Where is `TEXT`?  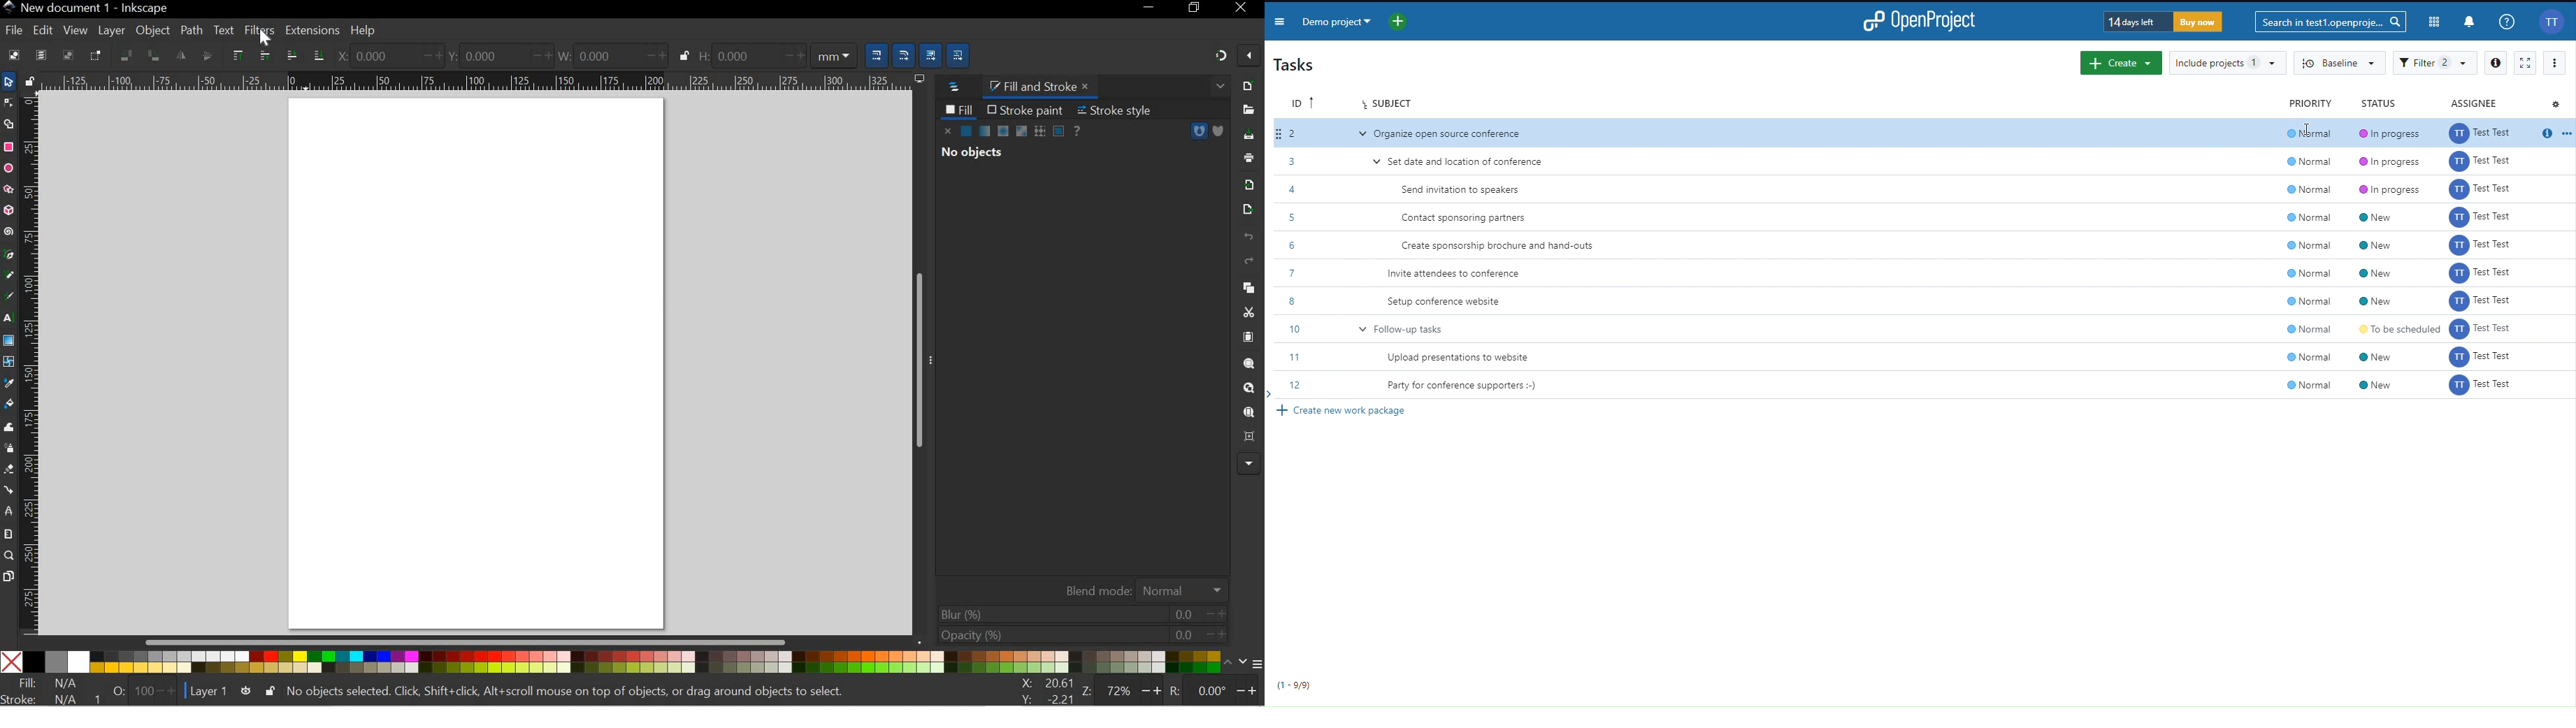
TEXT is located at coordinates (224, 29).